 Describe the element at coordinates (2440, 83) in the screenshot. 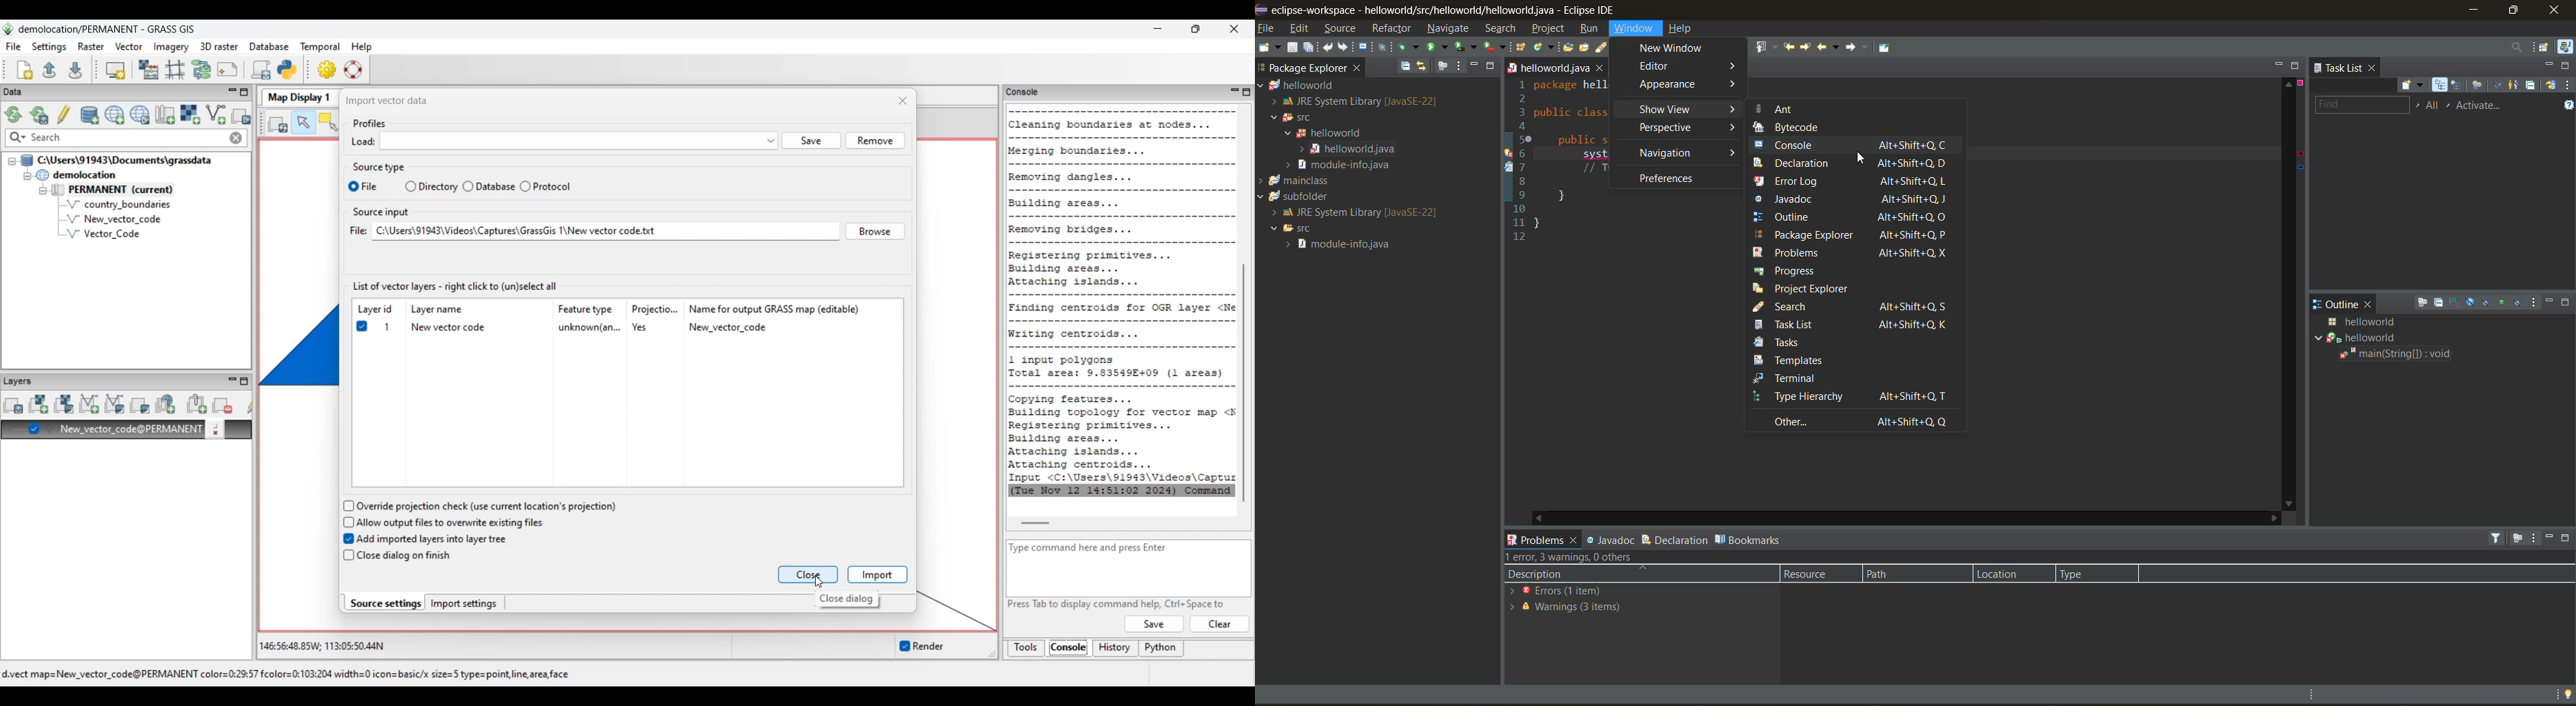

I see `categorized` at that location.